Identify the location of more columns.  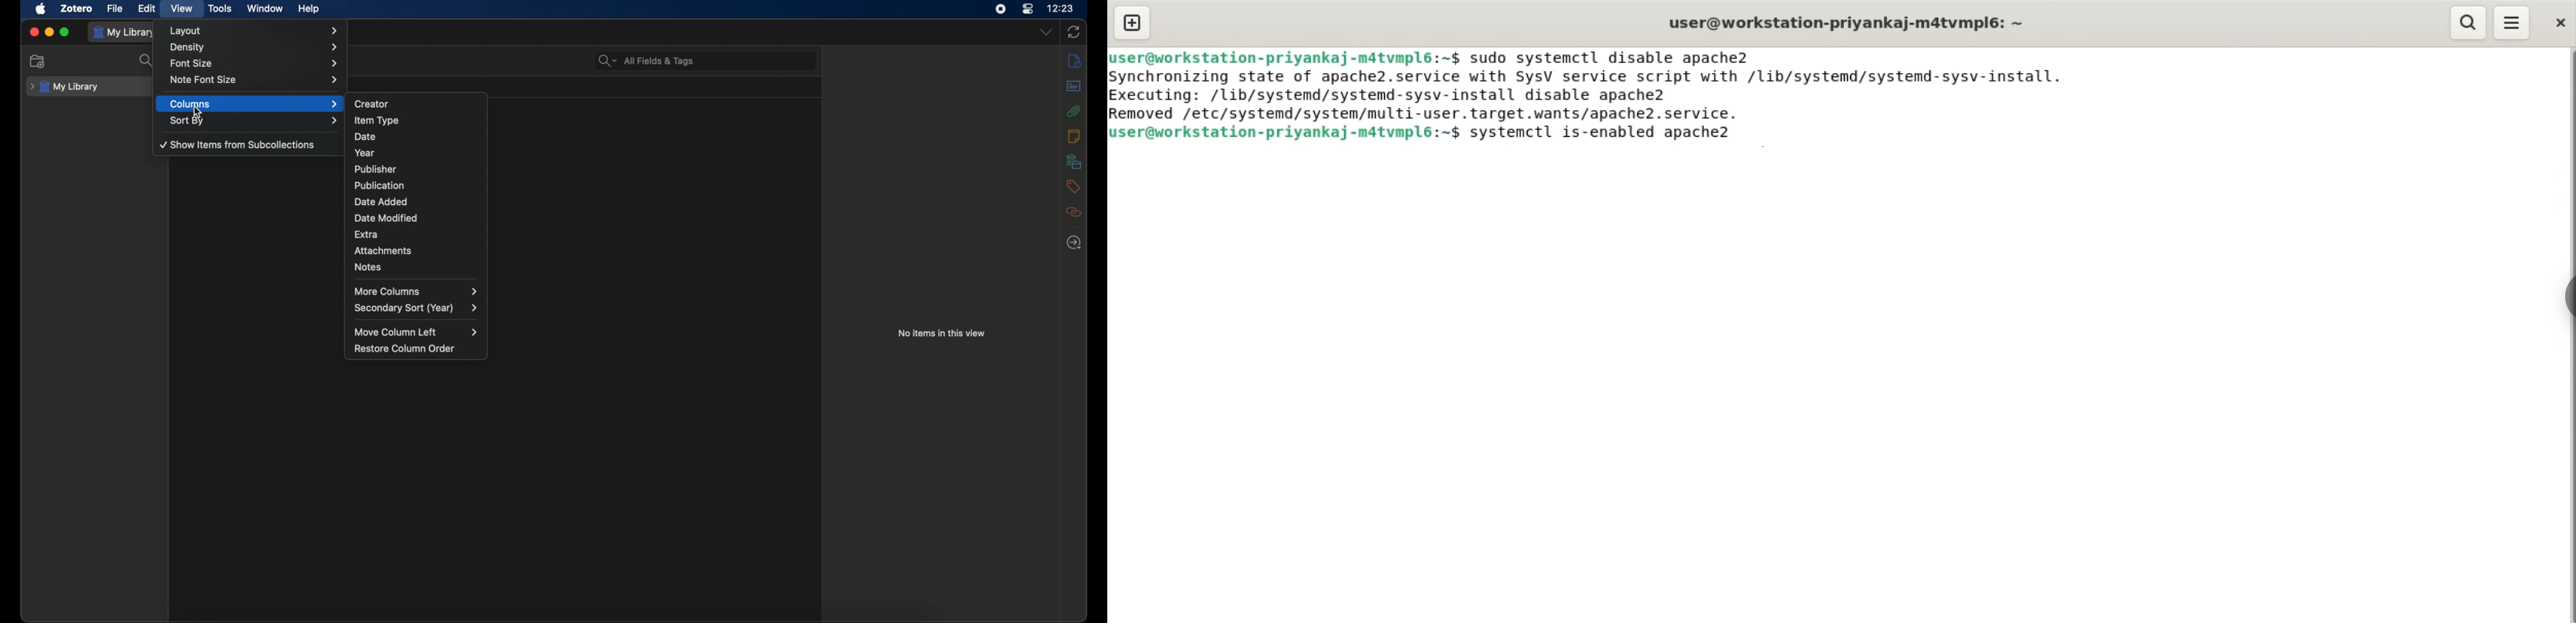
(416, 291).